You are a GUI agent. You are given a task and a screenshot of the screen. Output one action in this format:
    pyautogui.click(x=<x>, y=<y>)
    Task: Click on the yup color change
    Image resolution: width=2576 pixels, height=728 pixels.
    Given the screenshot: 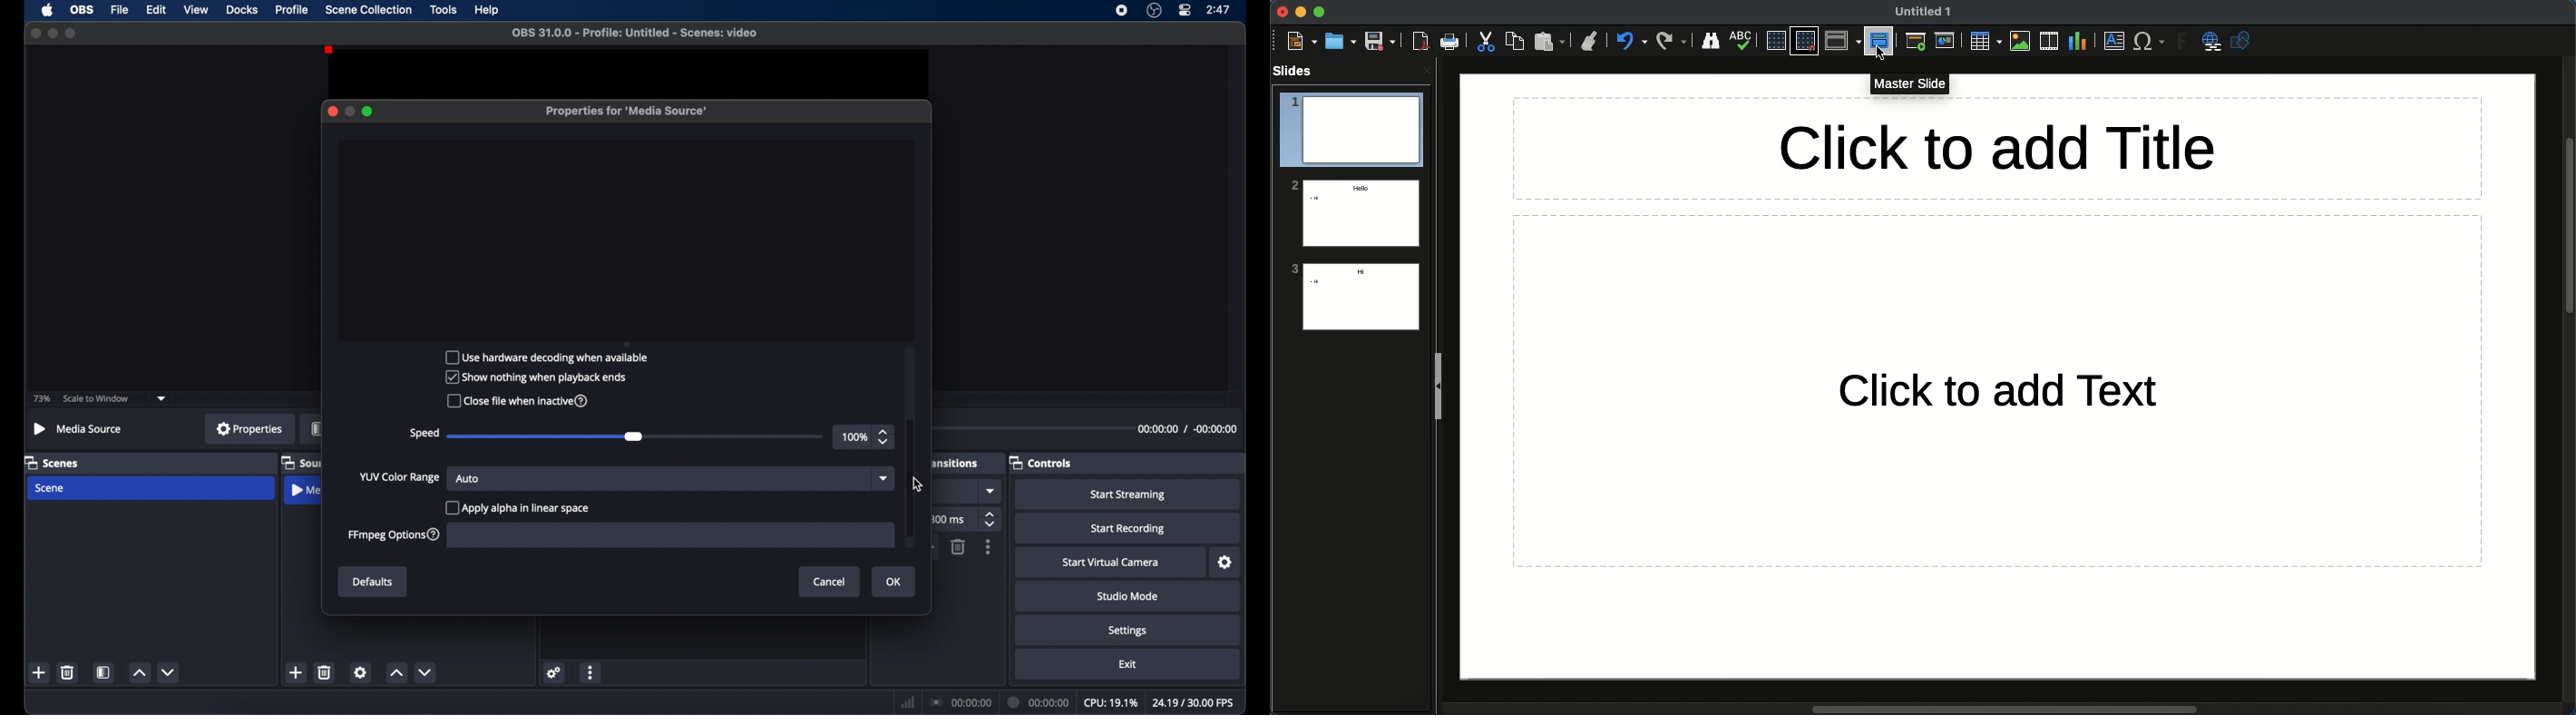 What is the action you would take?
    pyautogui.click(x=398, y=477)
    